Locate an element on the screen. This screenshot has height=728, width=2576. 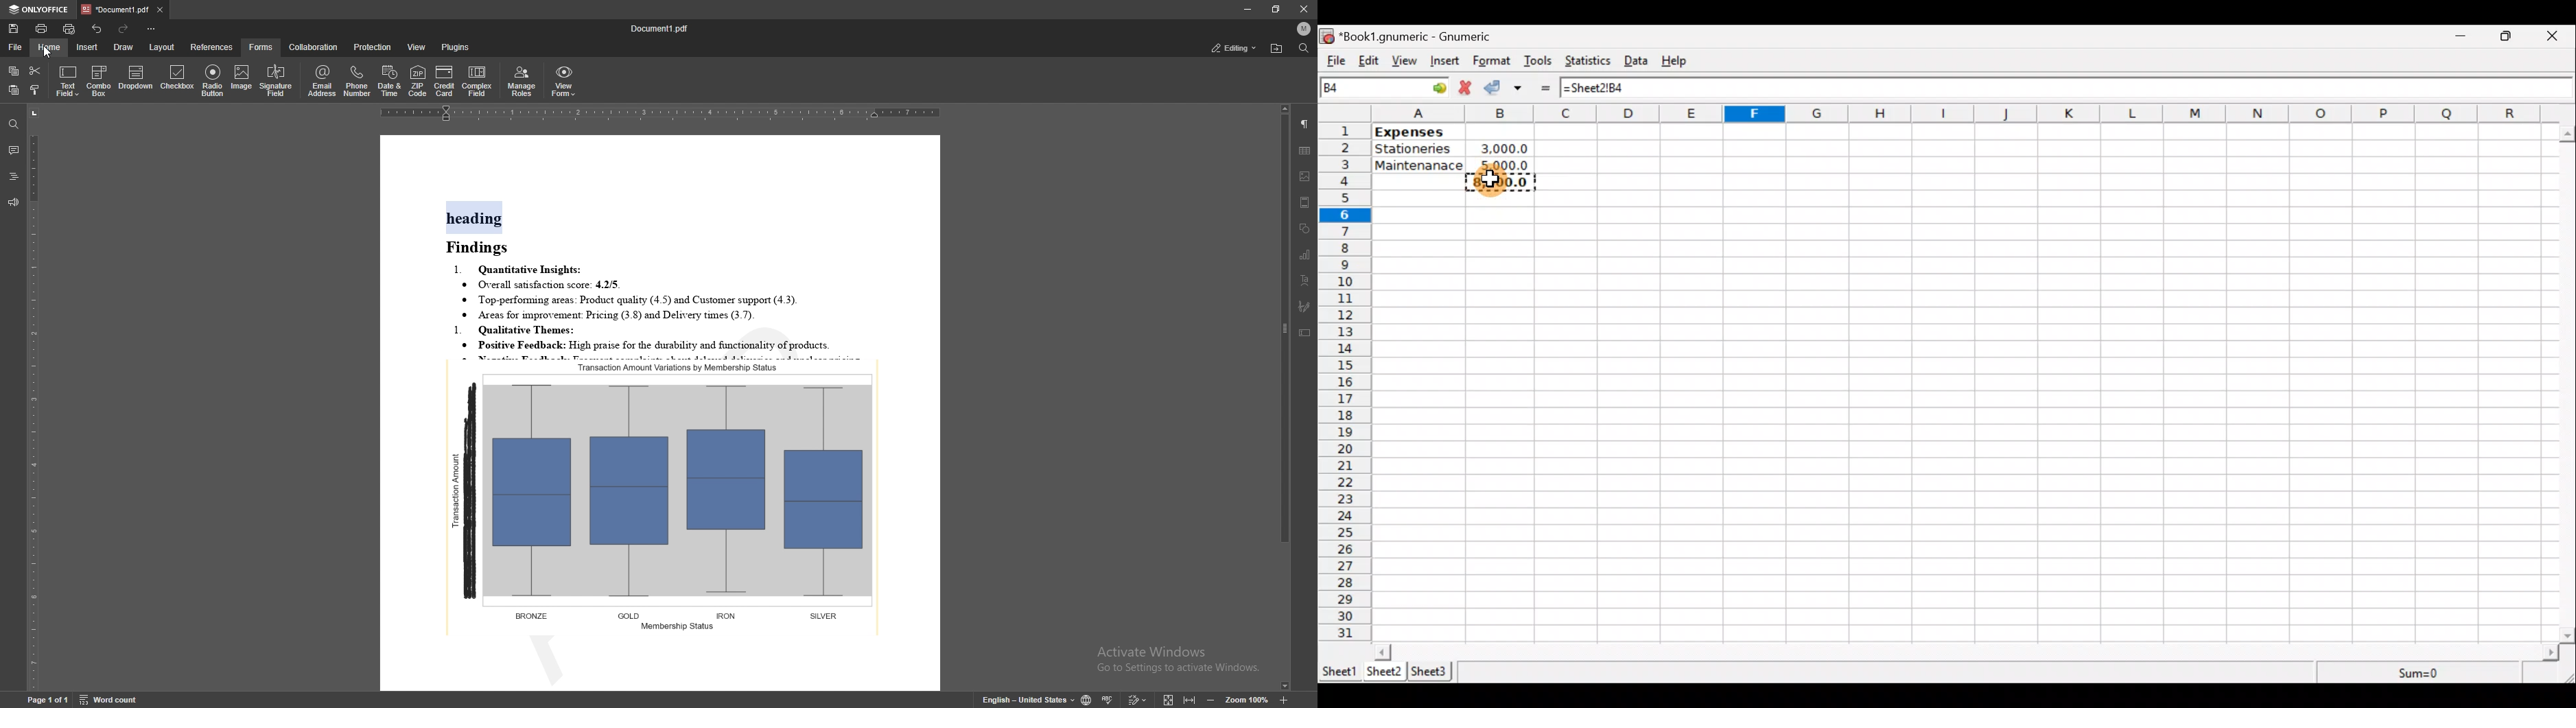
Cell name is located at coordinates (1385, 87).